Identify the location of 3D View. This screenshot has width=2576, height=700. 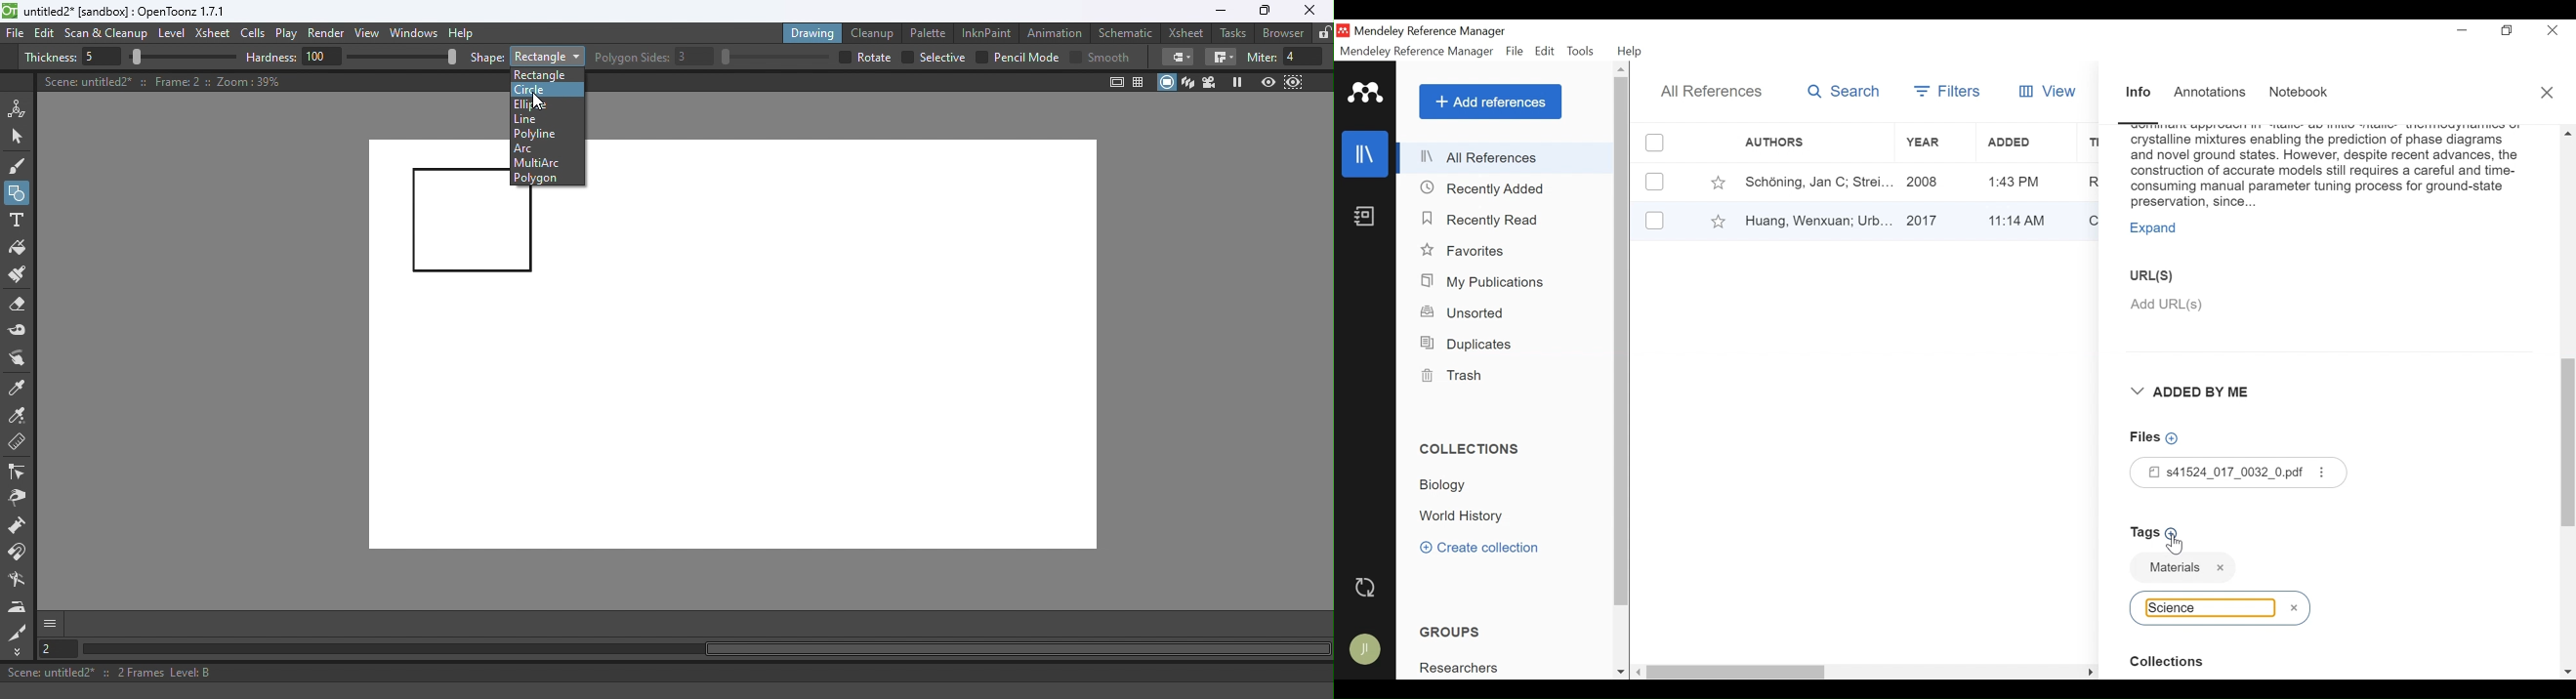
(1189, 82).